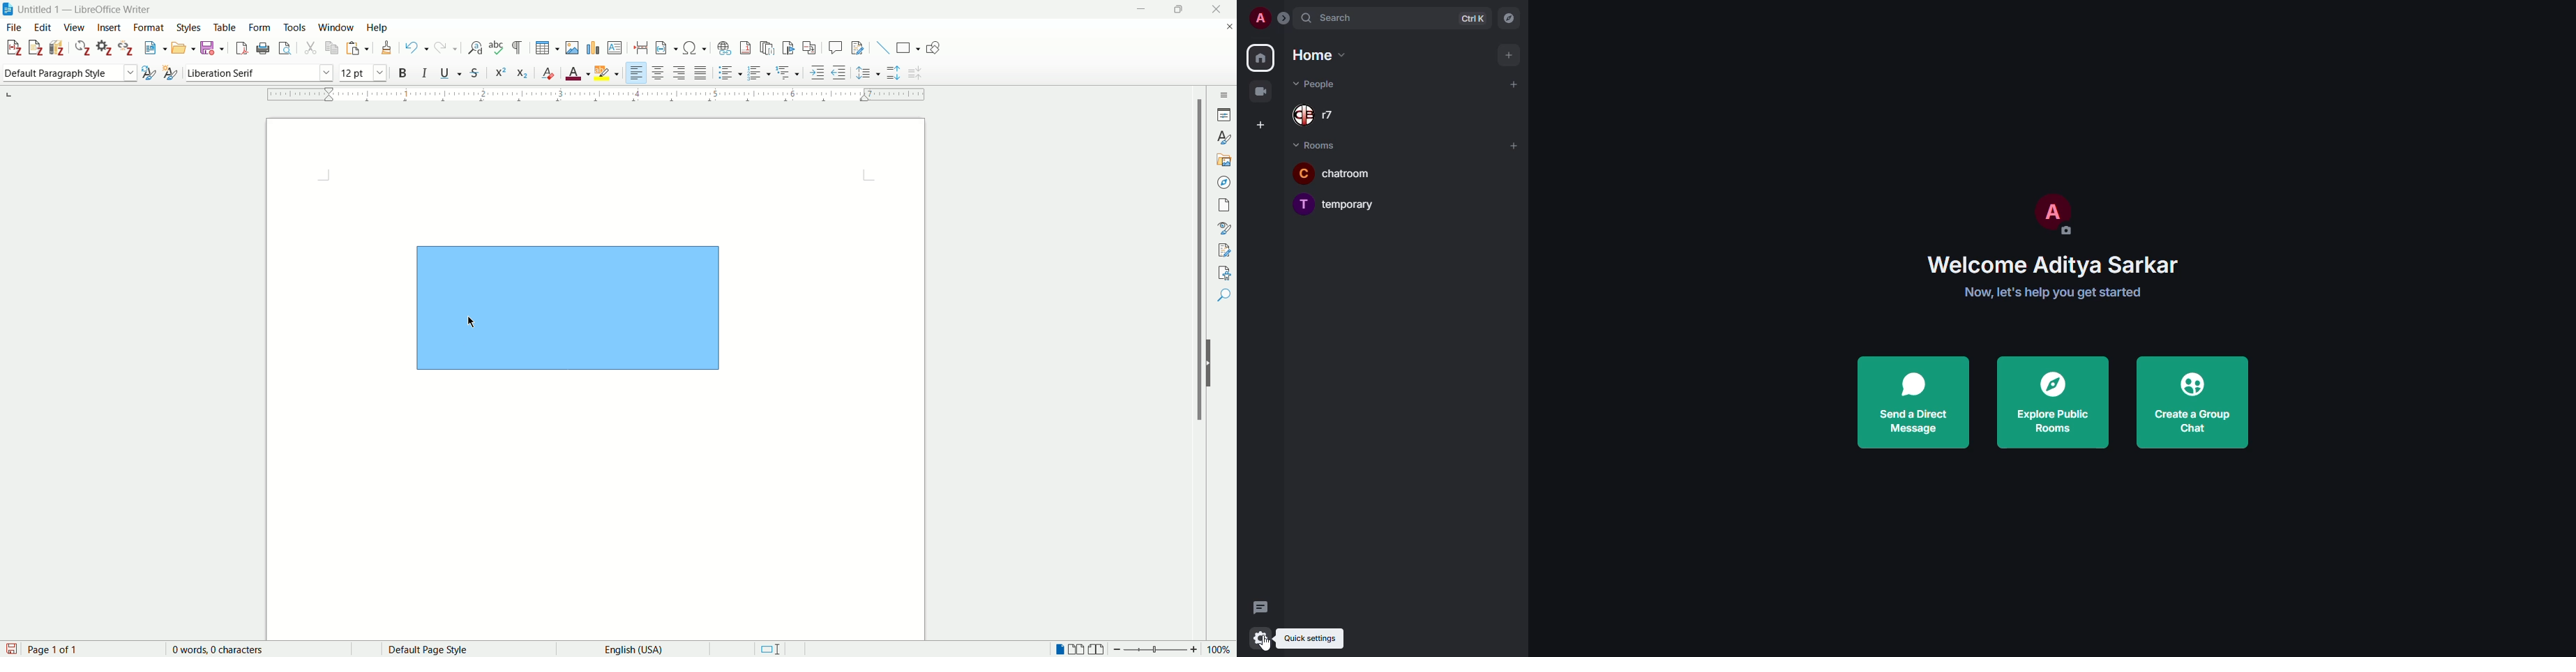  Describe the element at coordinates (1222, 96) in the screenshot. I see `sidebar settings` at that location.